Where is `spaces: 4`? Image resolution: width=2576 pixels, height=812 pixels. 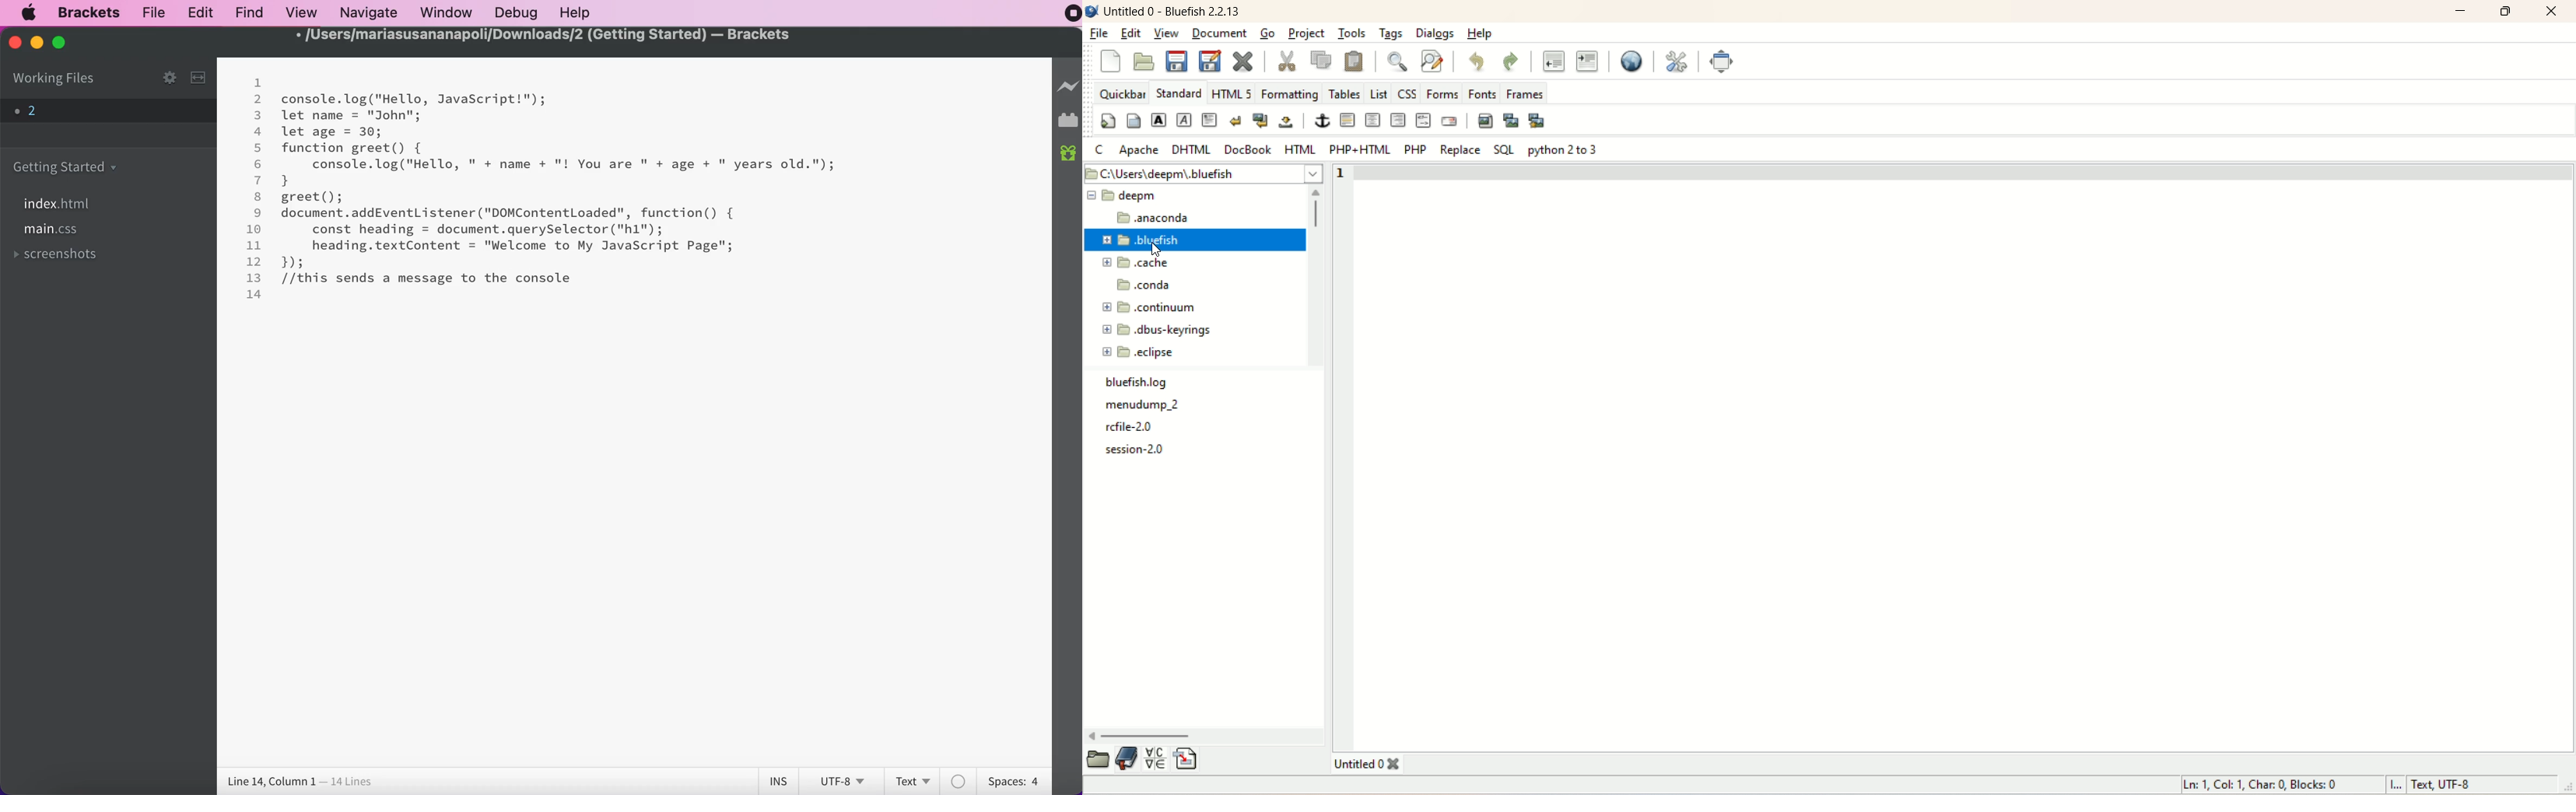
spaces: 4 is located at coordinates (1012, 781).